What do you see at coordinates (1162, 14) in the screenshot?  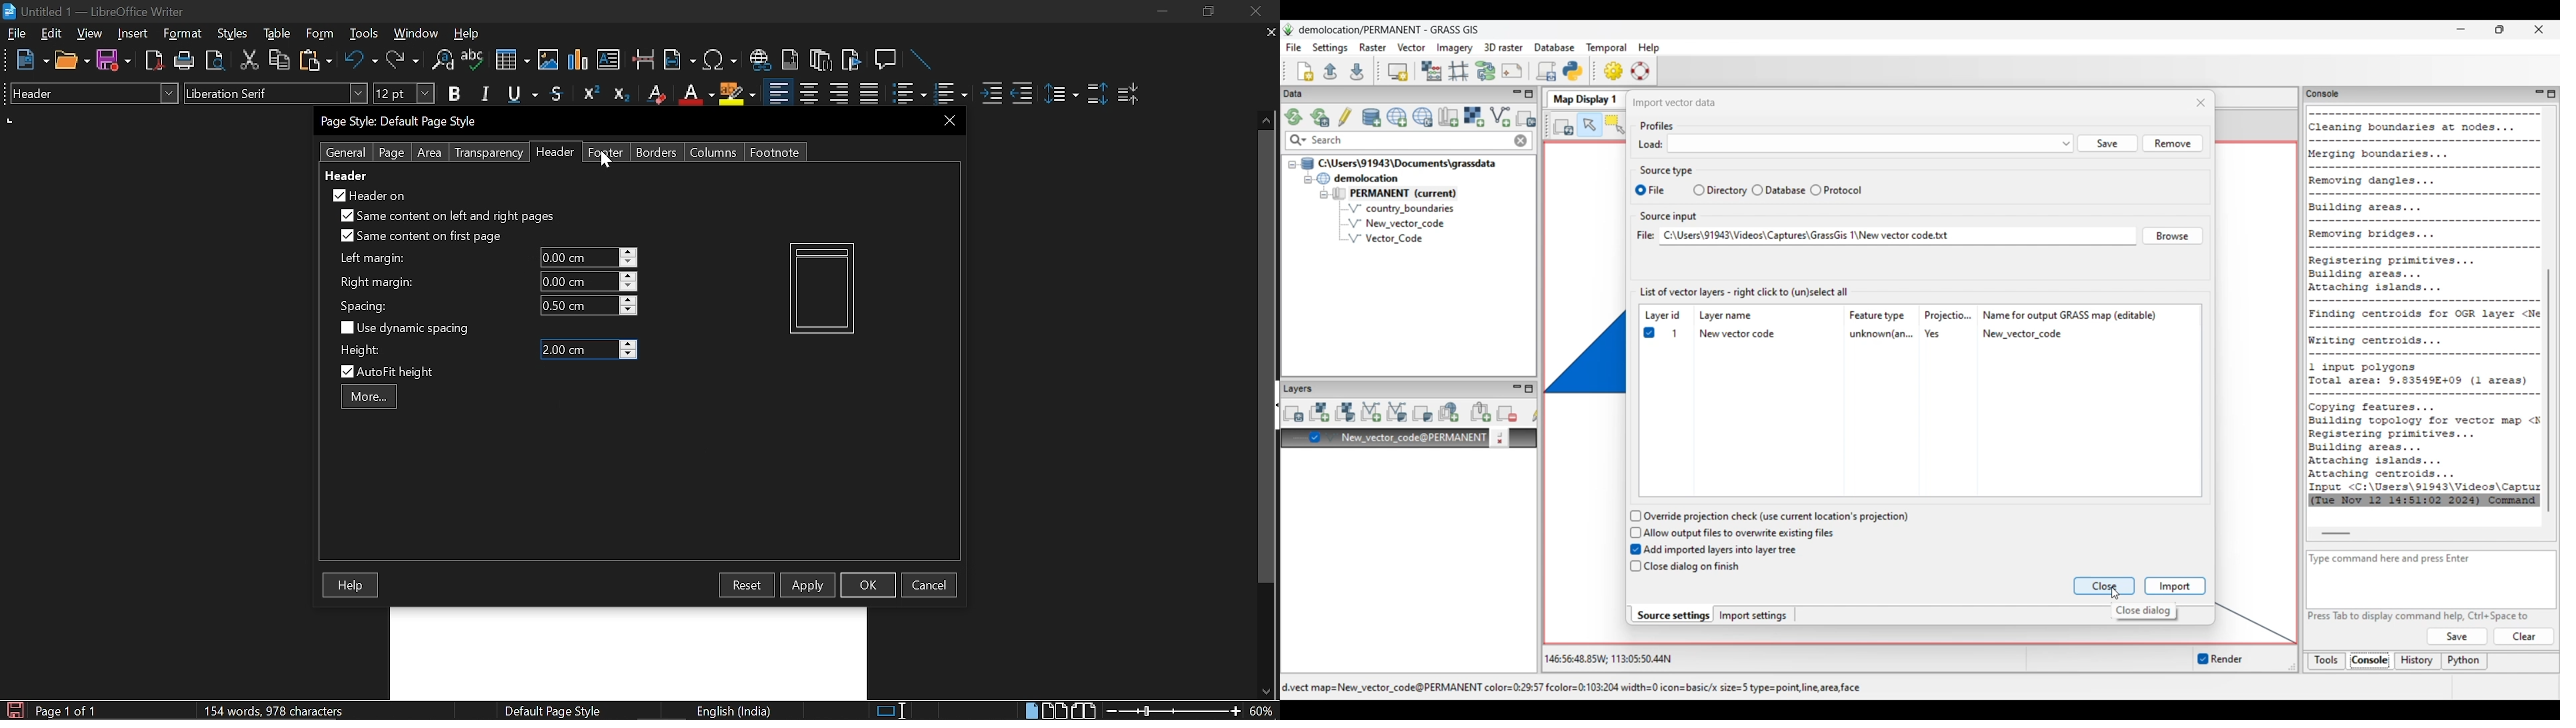 I see `Minimize` at bounding box center [1162, 14].